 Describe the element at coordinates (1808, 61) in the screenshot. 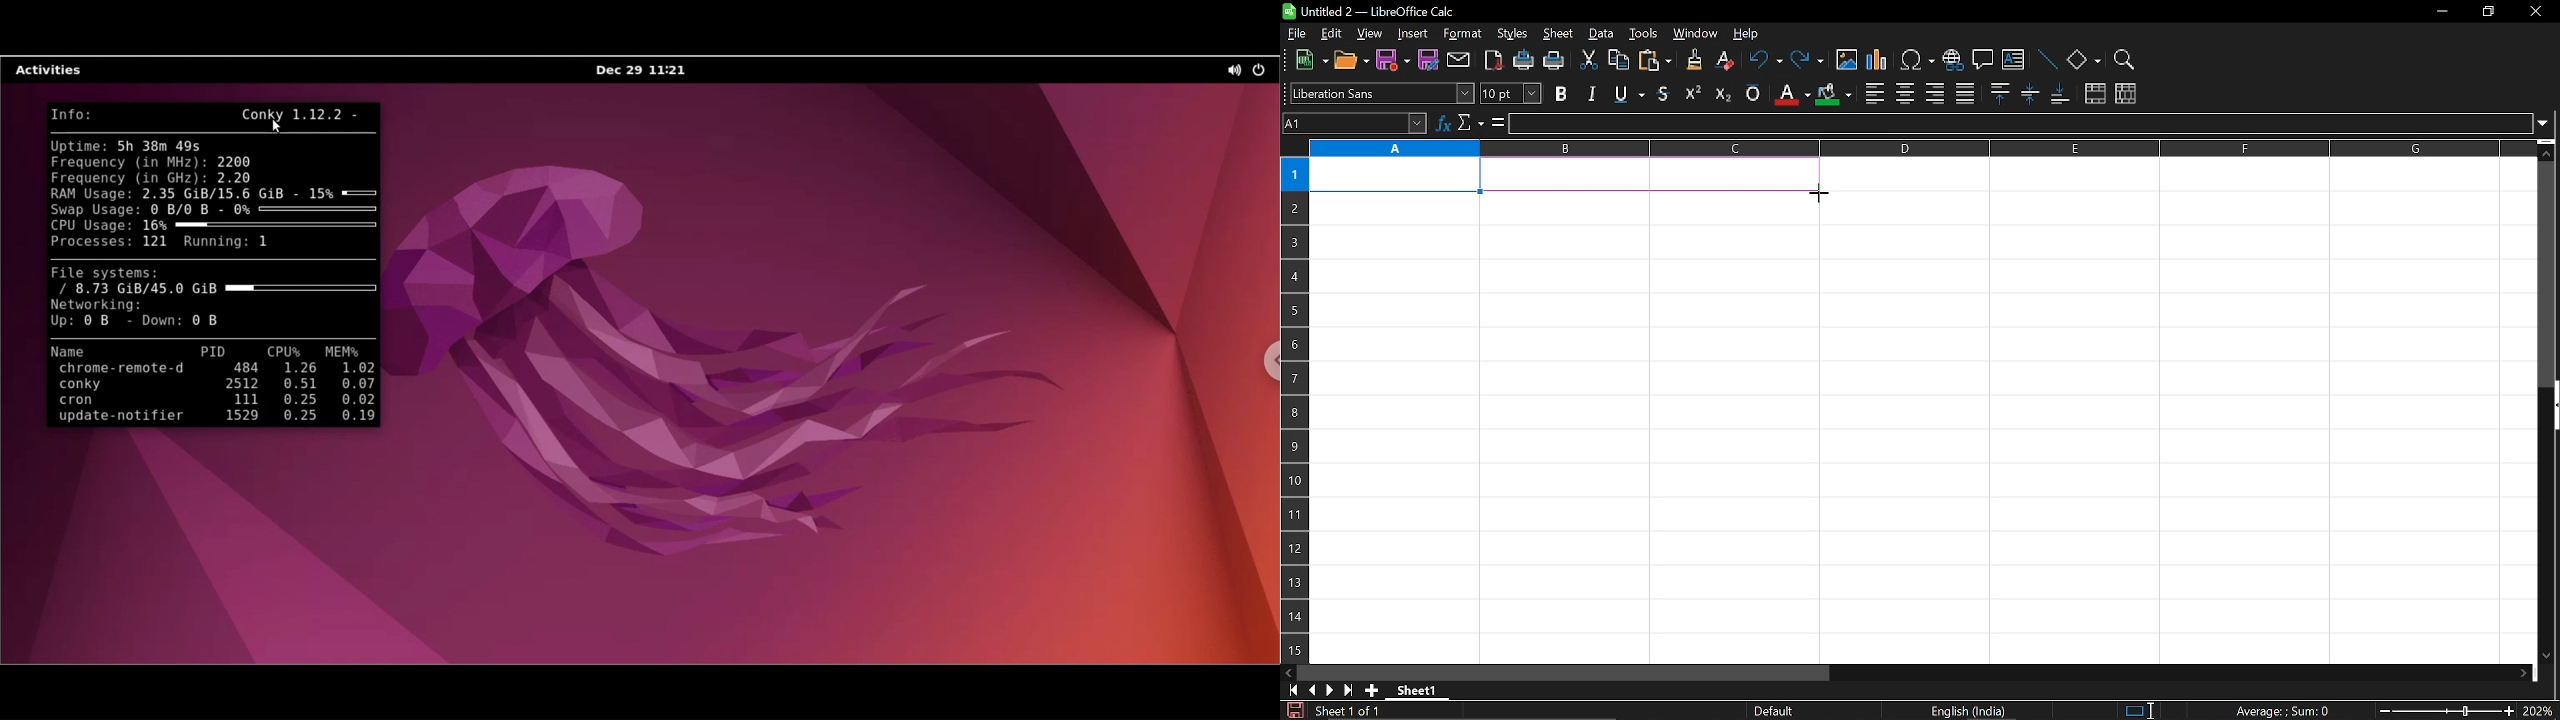

I see `redo` at that location.